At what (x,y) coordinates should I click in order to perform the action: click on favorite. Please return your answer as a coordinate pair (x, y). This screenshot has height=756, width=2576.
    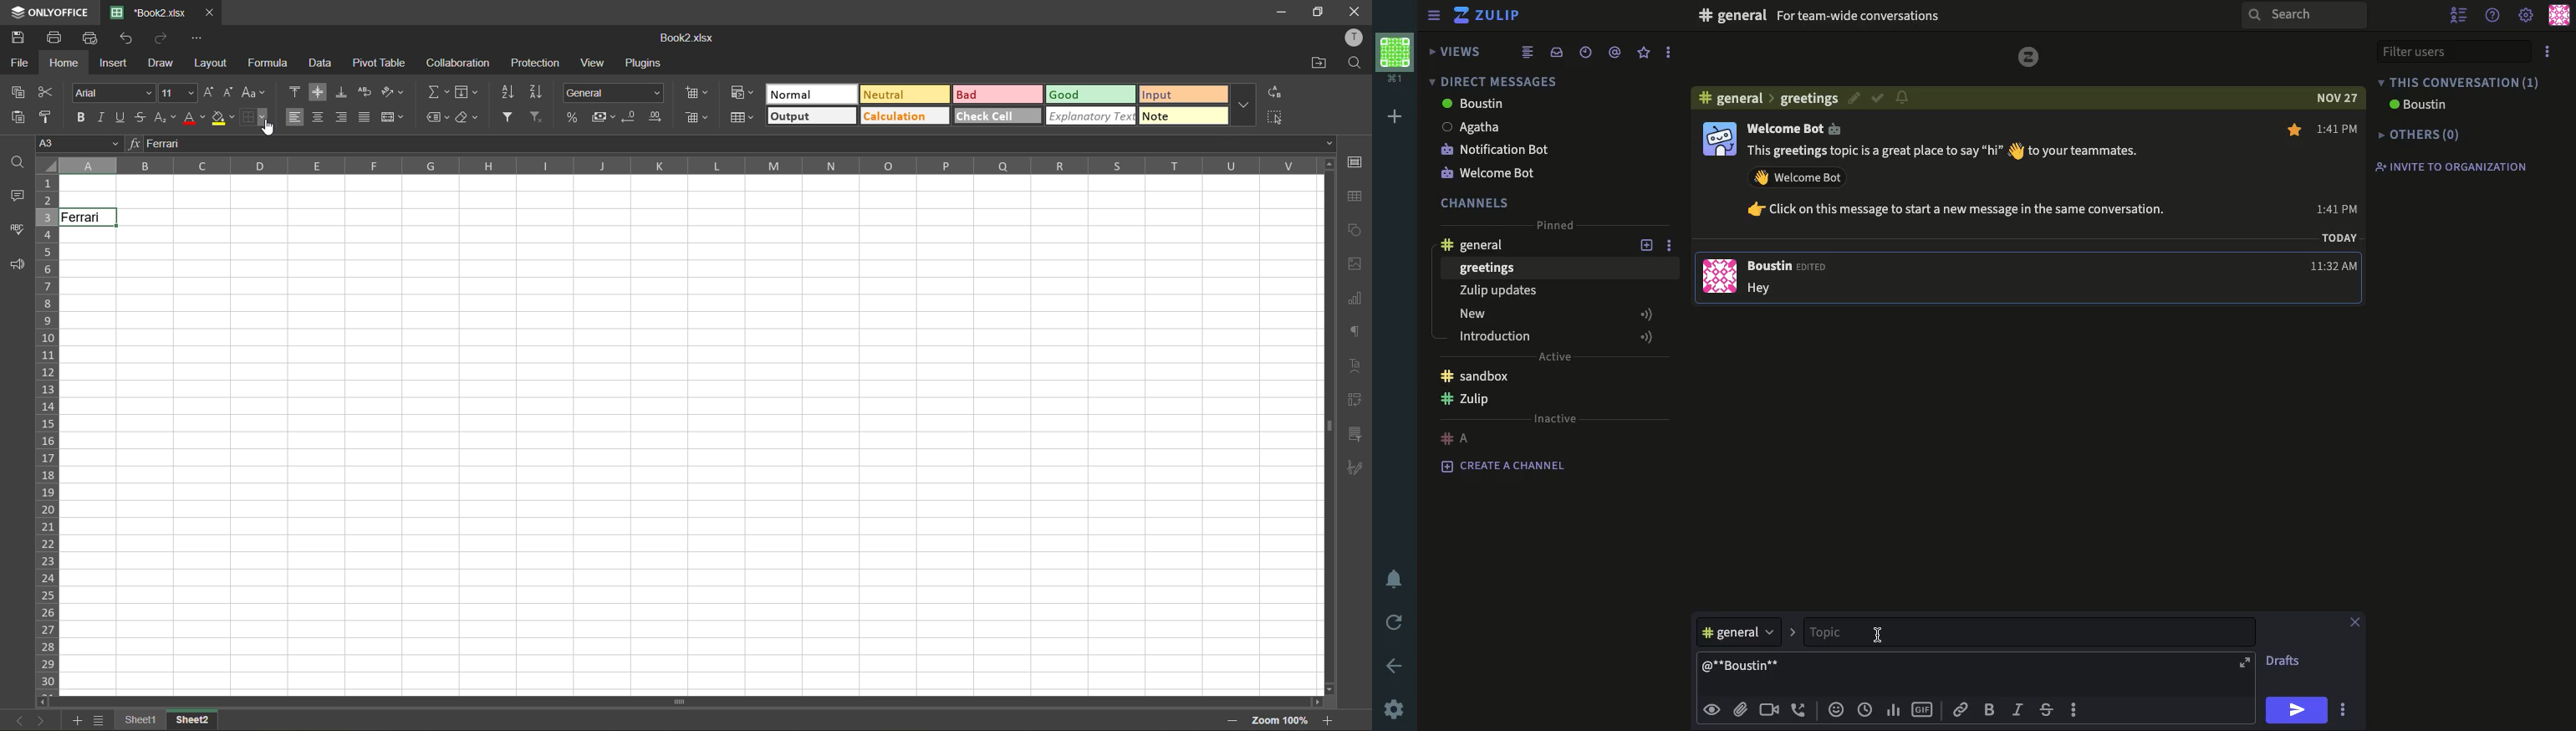
    Looking at the image, I should click on (1645, 53).